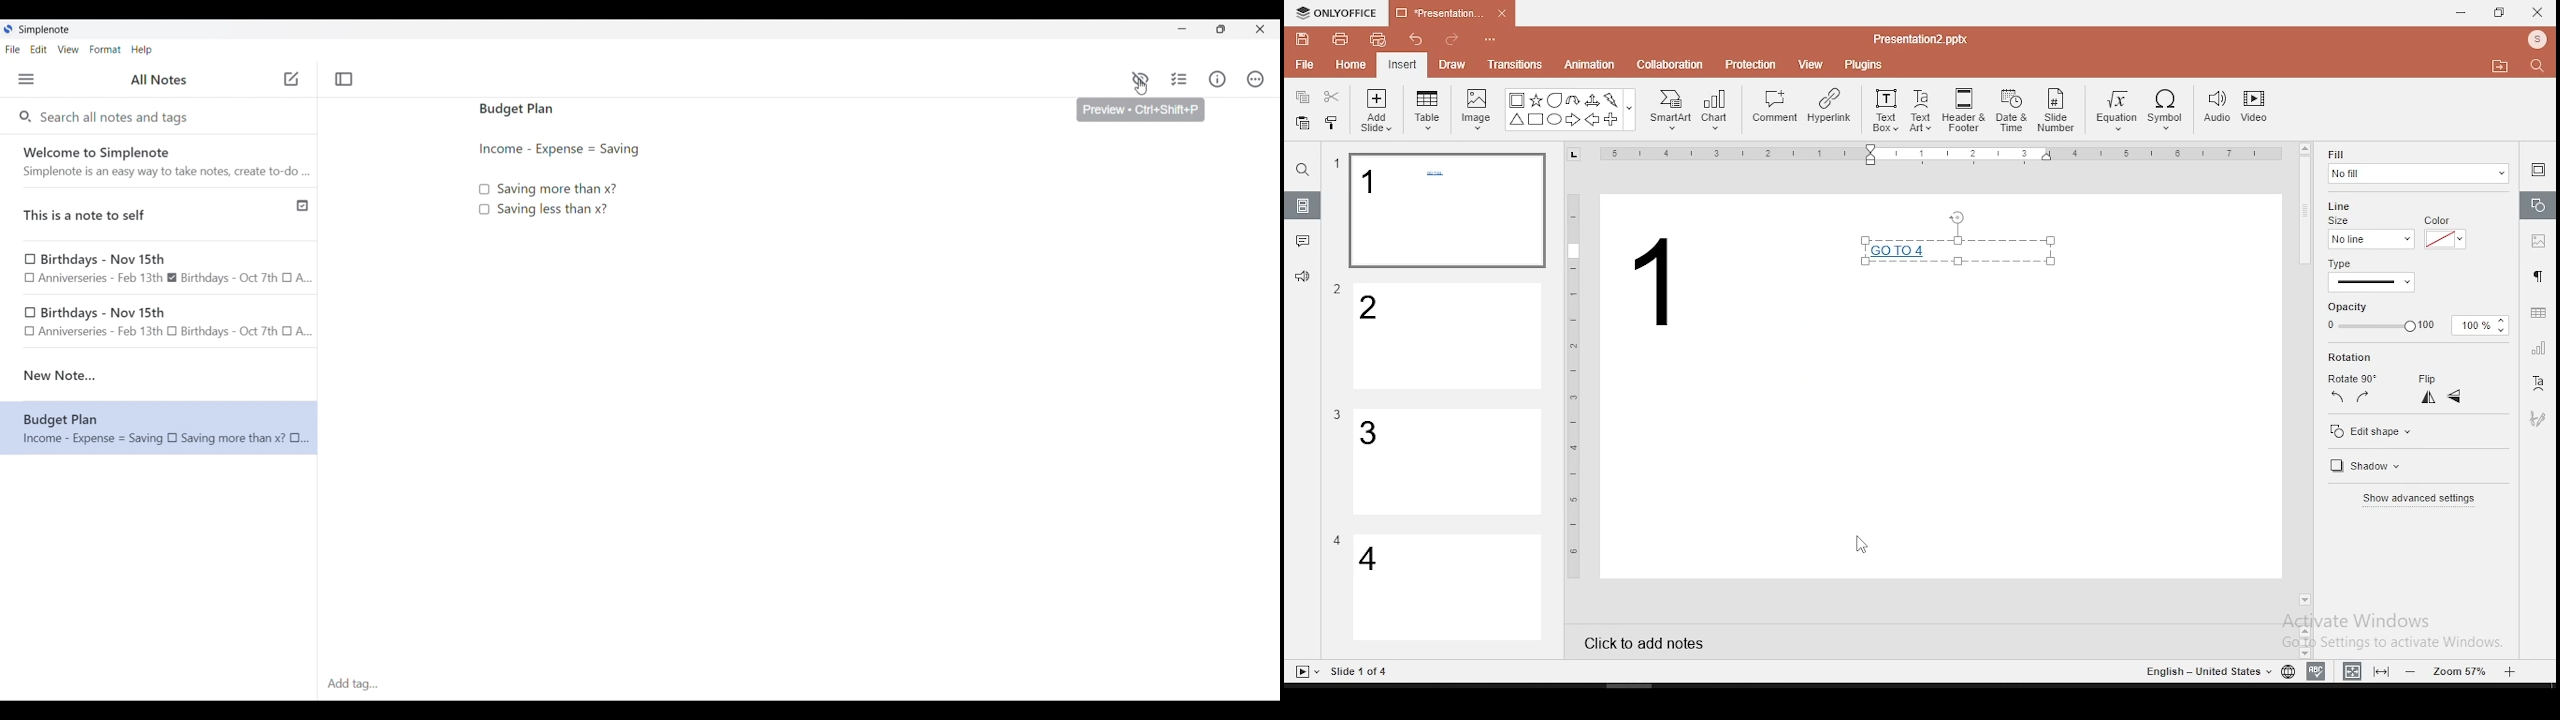 Image resolution: width=2576 pixels, height=728 pixels. What do you see at coordinates (117, 116) in the screenshot?
I see `Search all notes and tags` at bounding box center [117, 116].